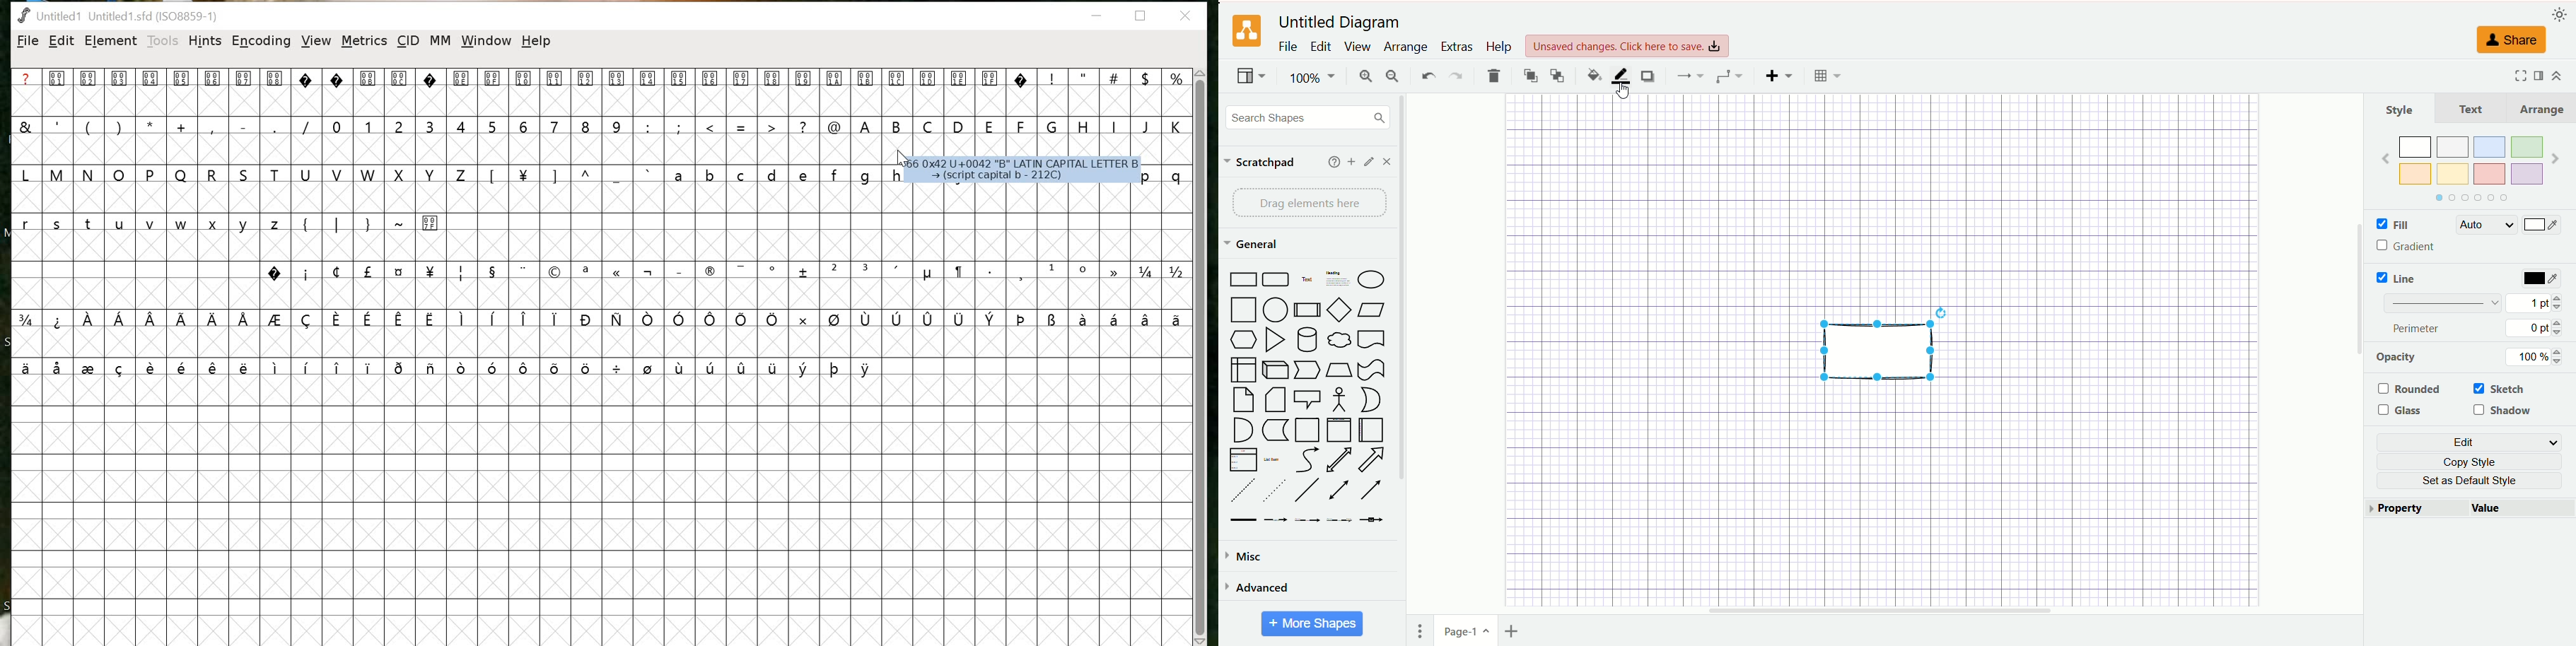 The height and width of the screenshot is (672, 2576). I want to click on arrange, so click(1402, 47).